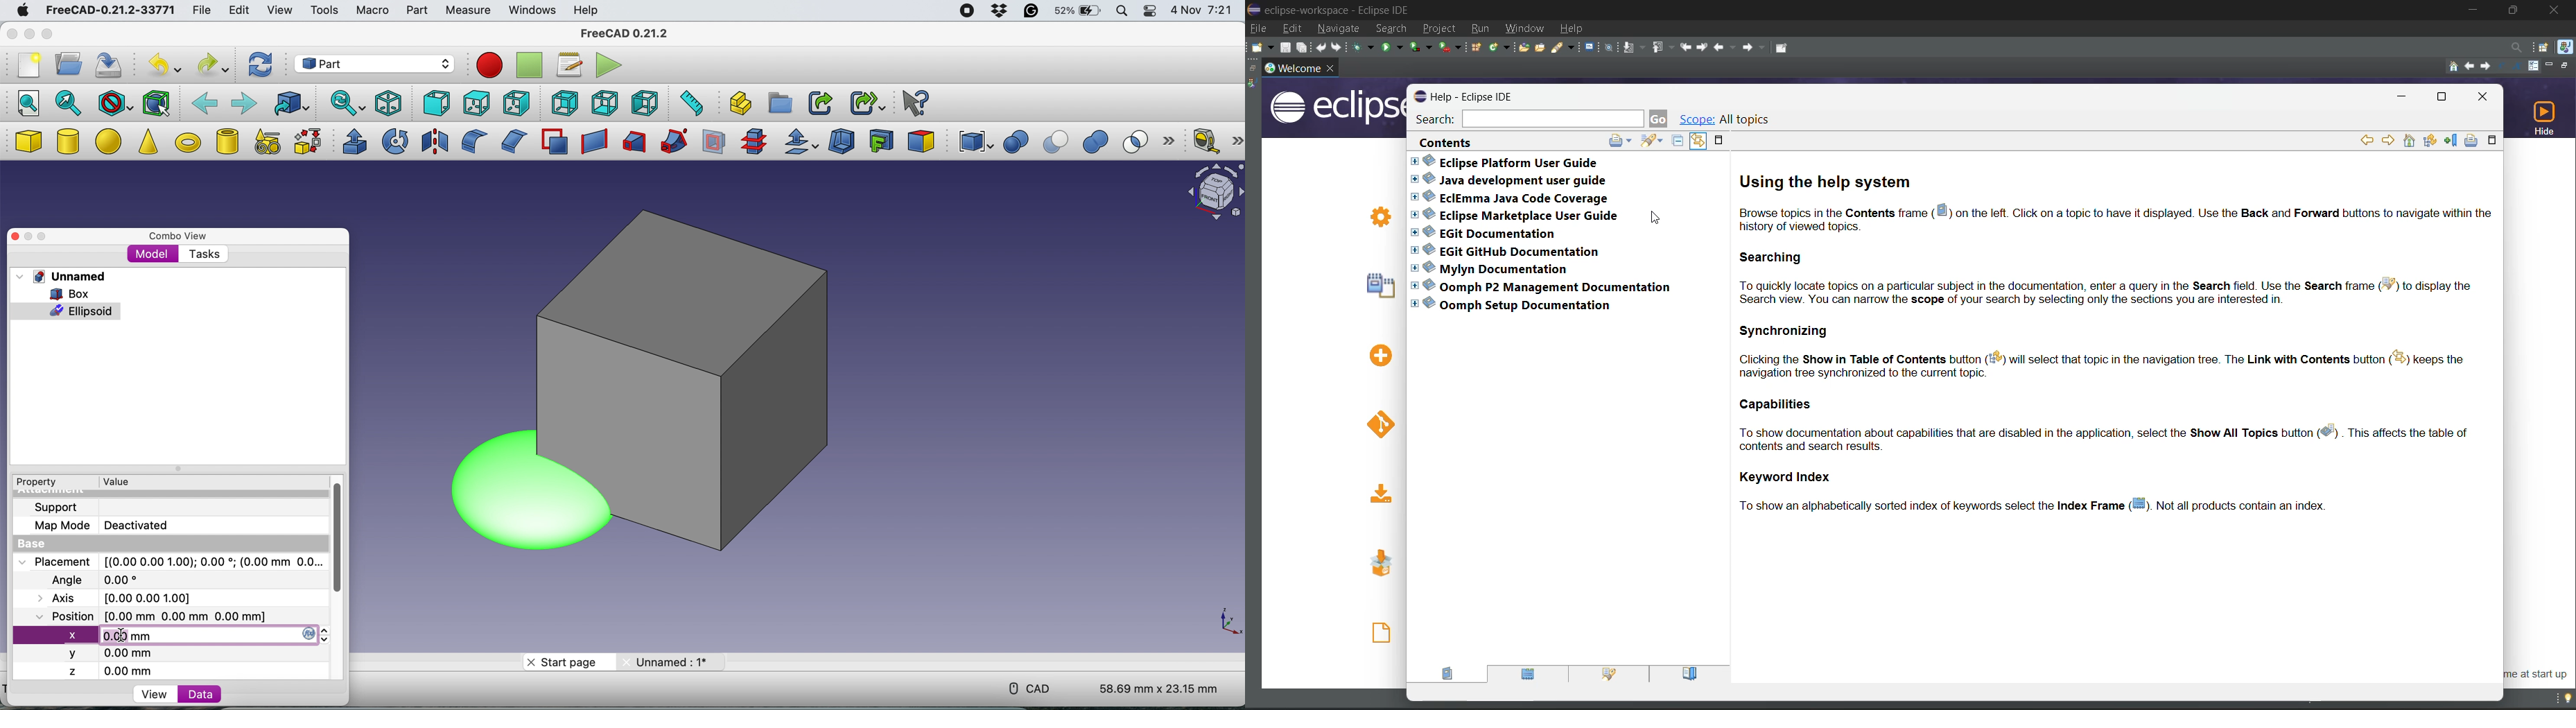 Image resolution: width=2576 pixels, height=728 pixels. I want to click on EGit  GitHub documentation, so click(1507, 252).